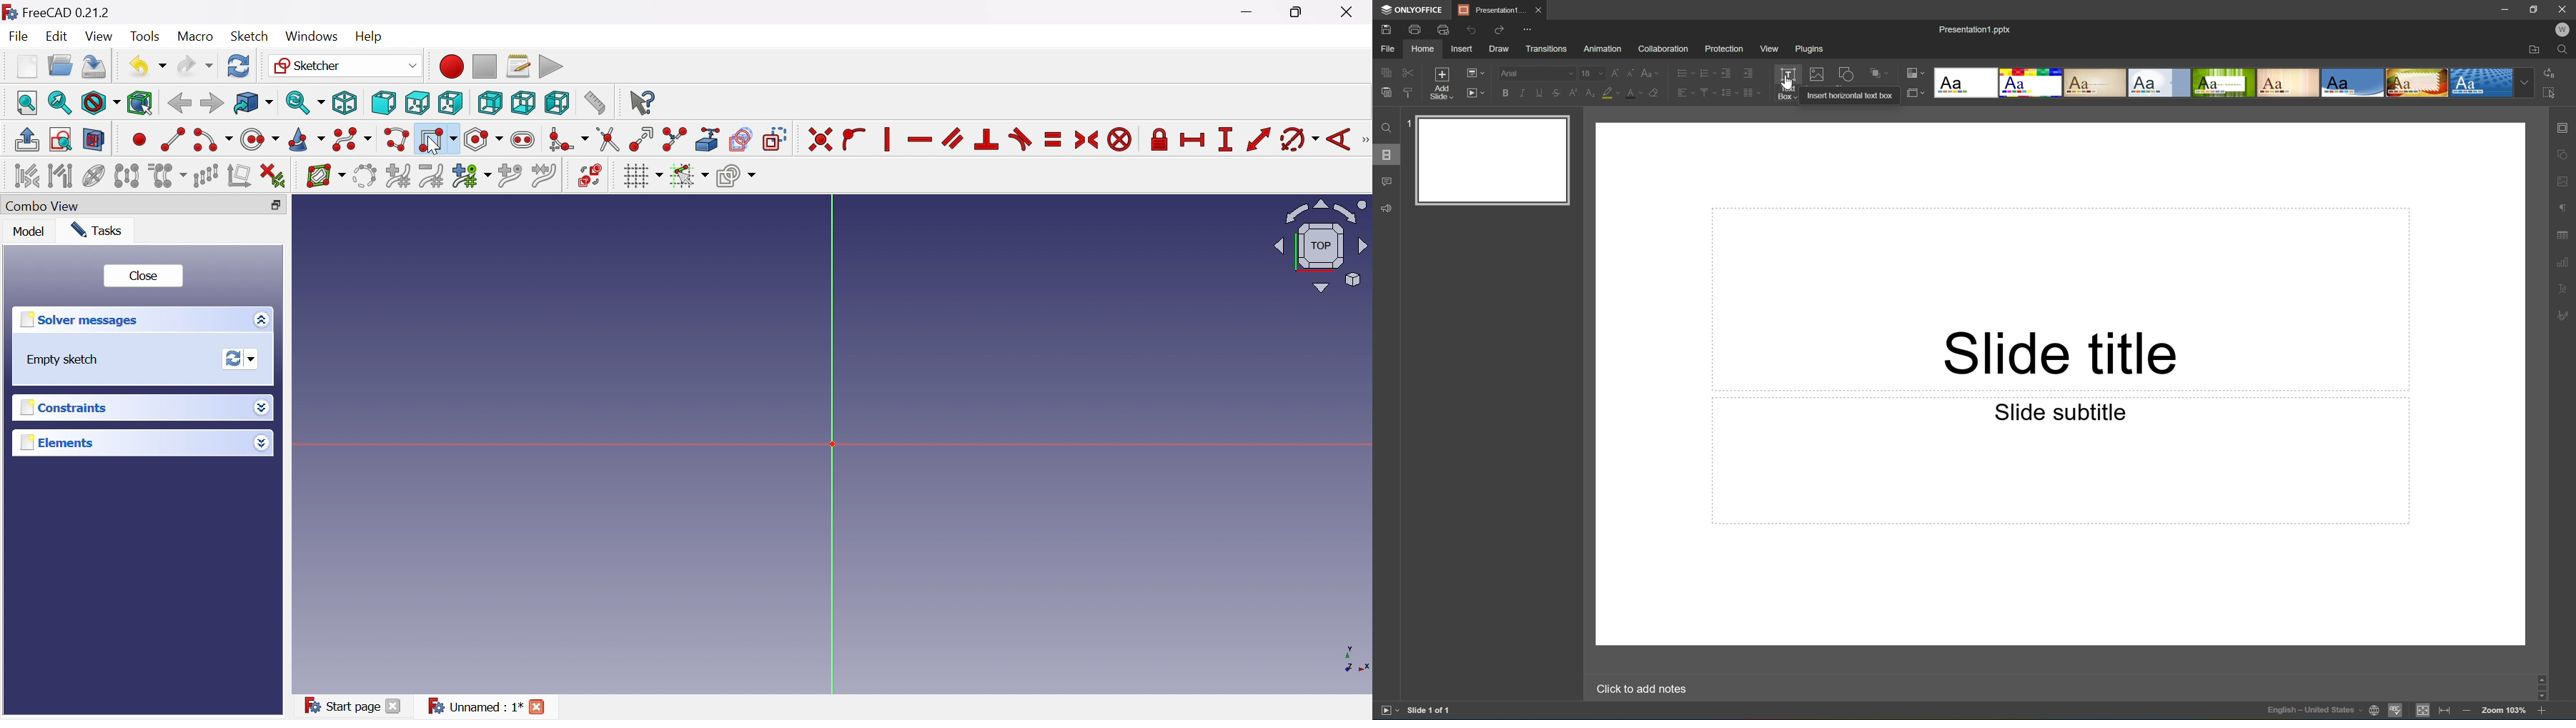 The image size is (2576, 728). Describe the element at coordinates (1387, 48) in the screenshot. I see `File` at that location.